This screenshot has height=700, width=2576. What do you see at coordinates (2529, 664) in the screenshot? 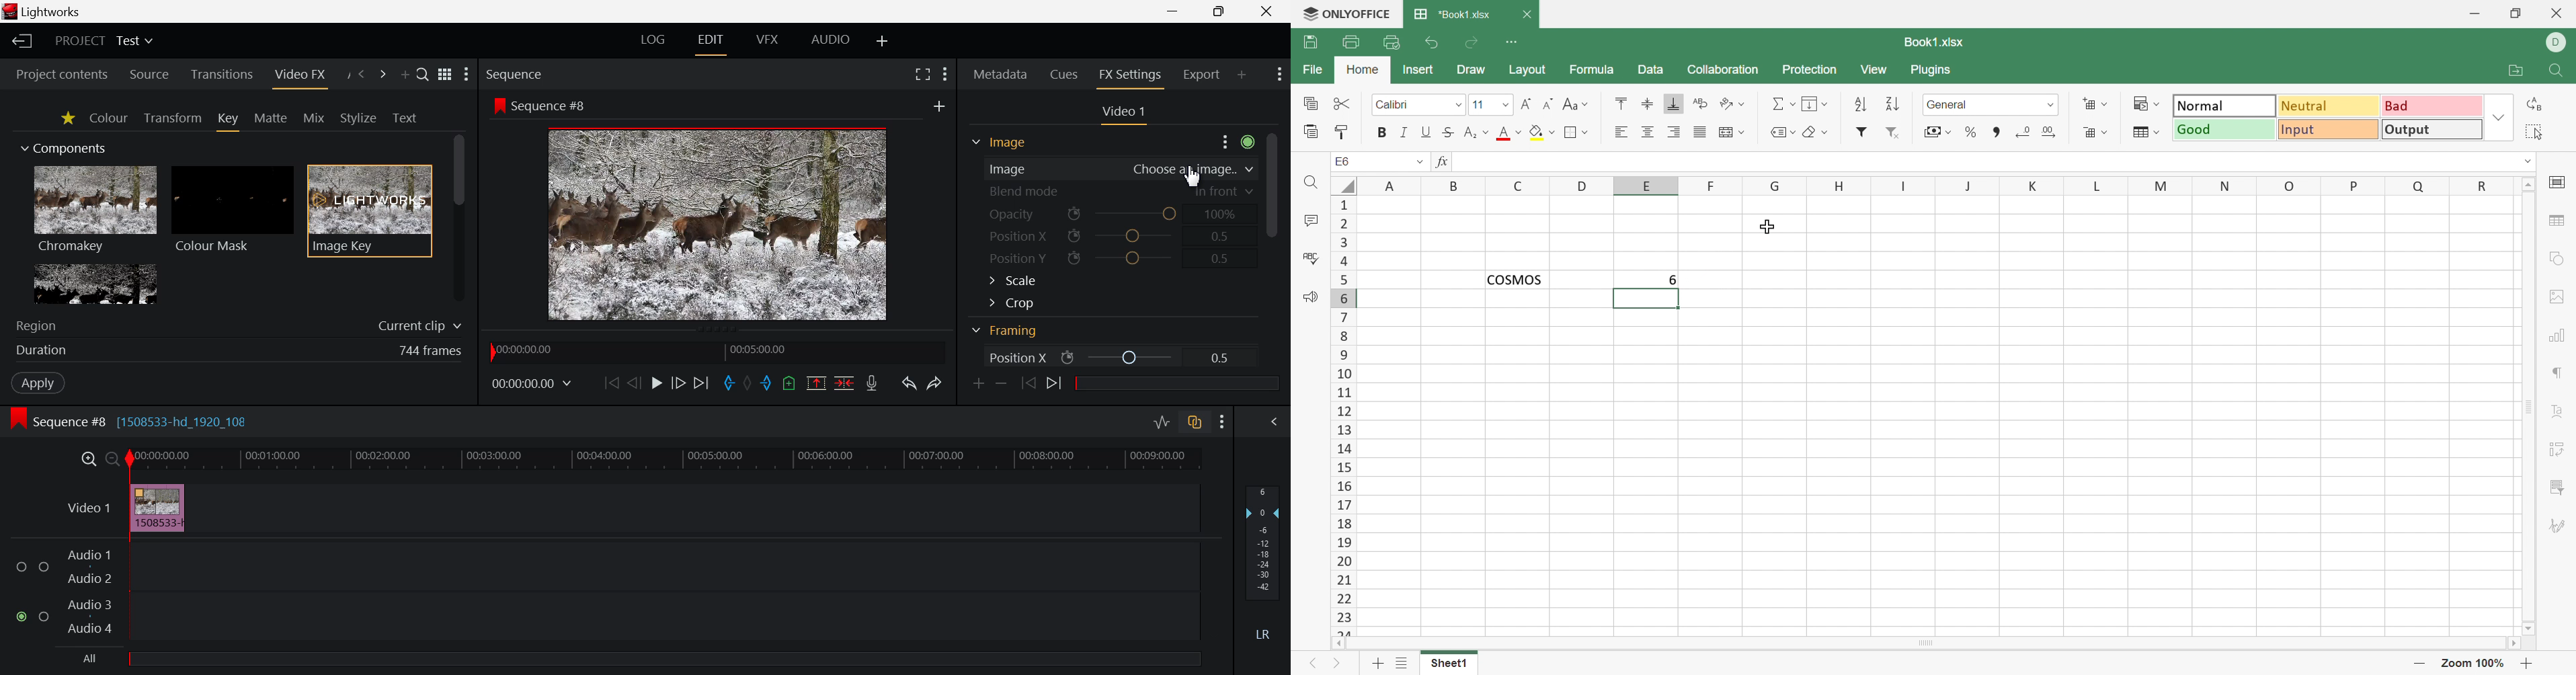
I see `Zoom in` at bounding box center [2529, 664].